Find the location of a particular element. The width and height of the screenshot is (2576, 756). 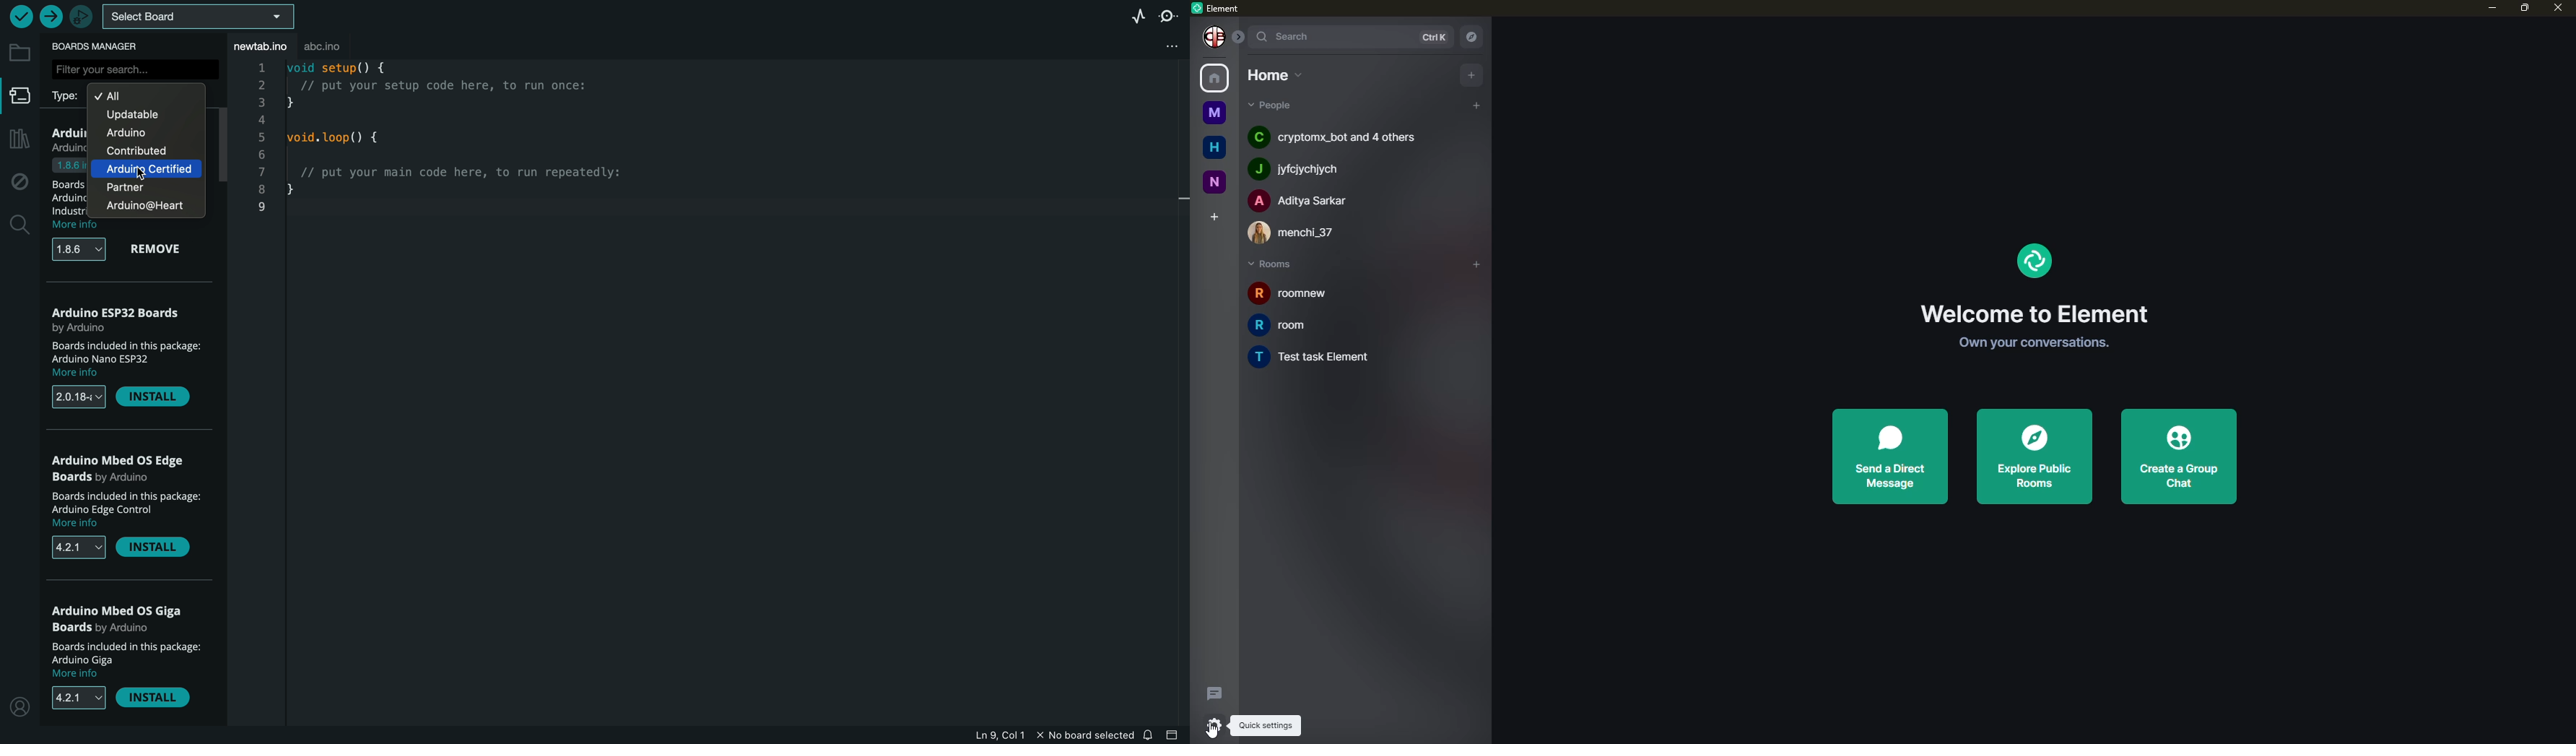

profile is located at coordinates (19, 705).